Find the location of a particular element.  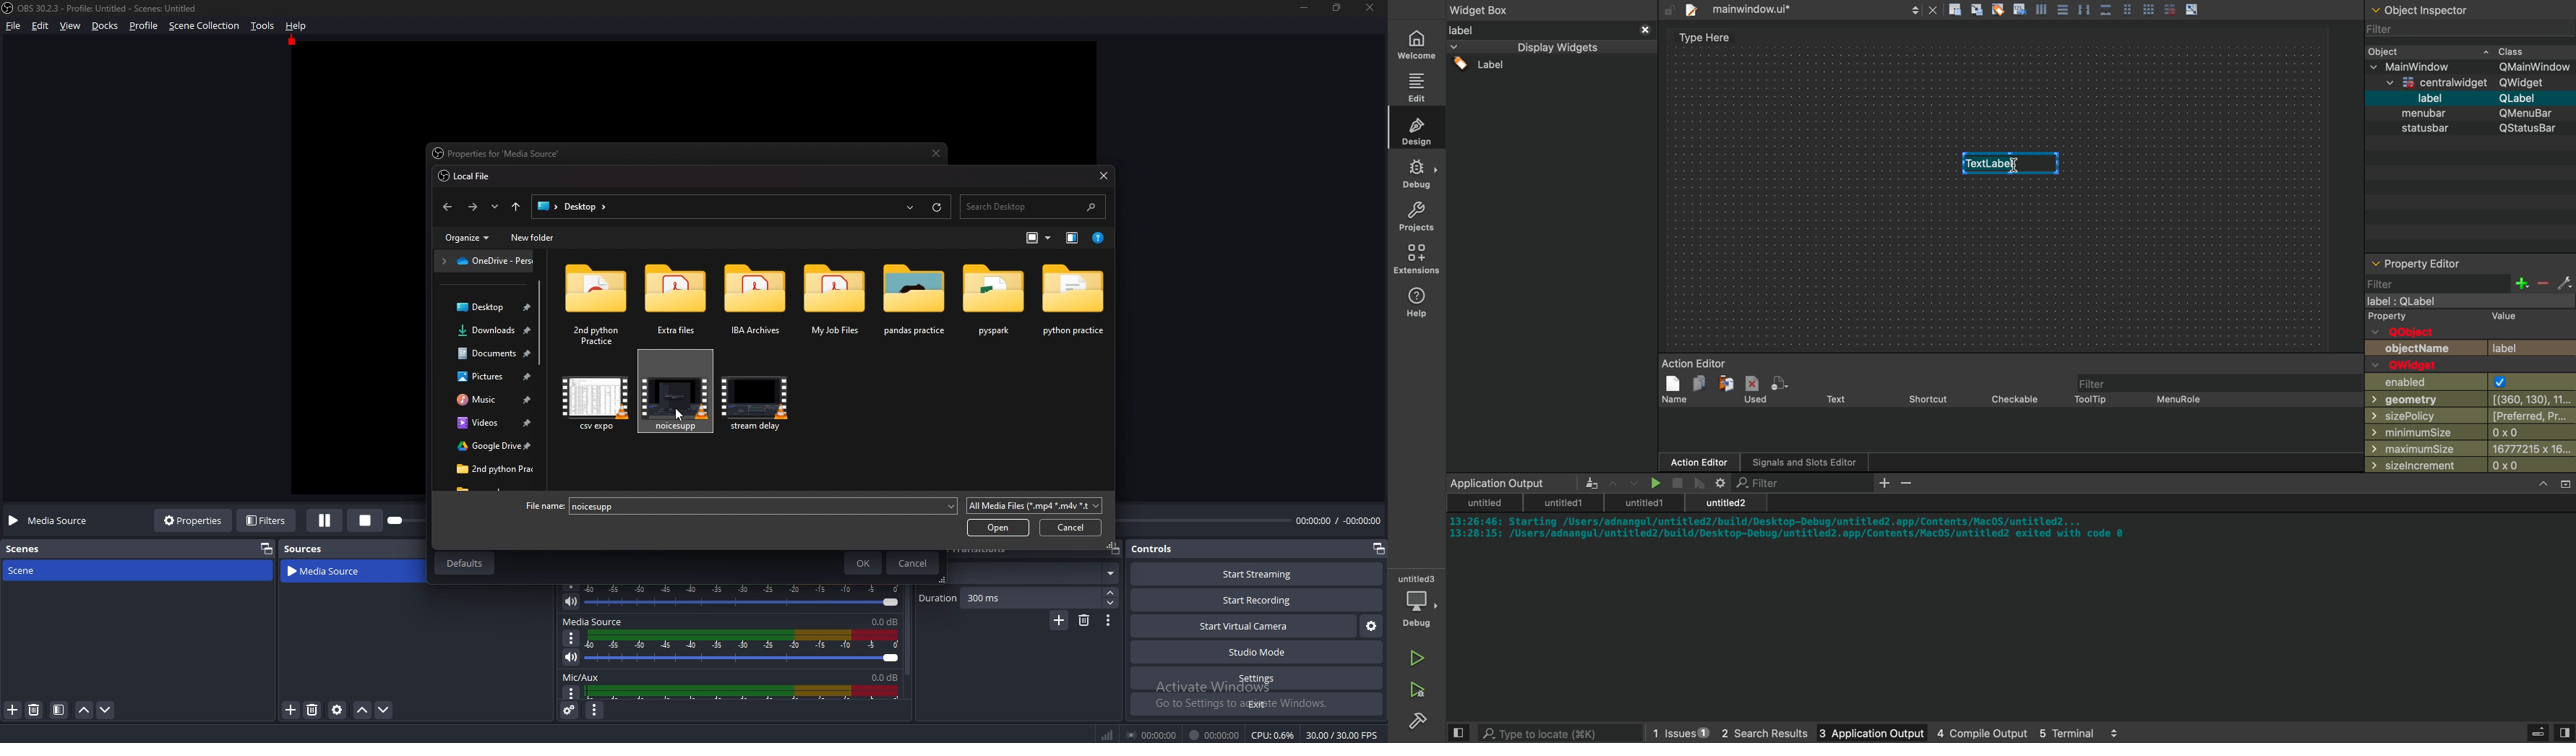

pop out is located at coordinates (263, 548).